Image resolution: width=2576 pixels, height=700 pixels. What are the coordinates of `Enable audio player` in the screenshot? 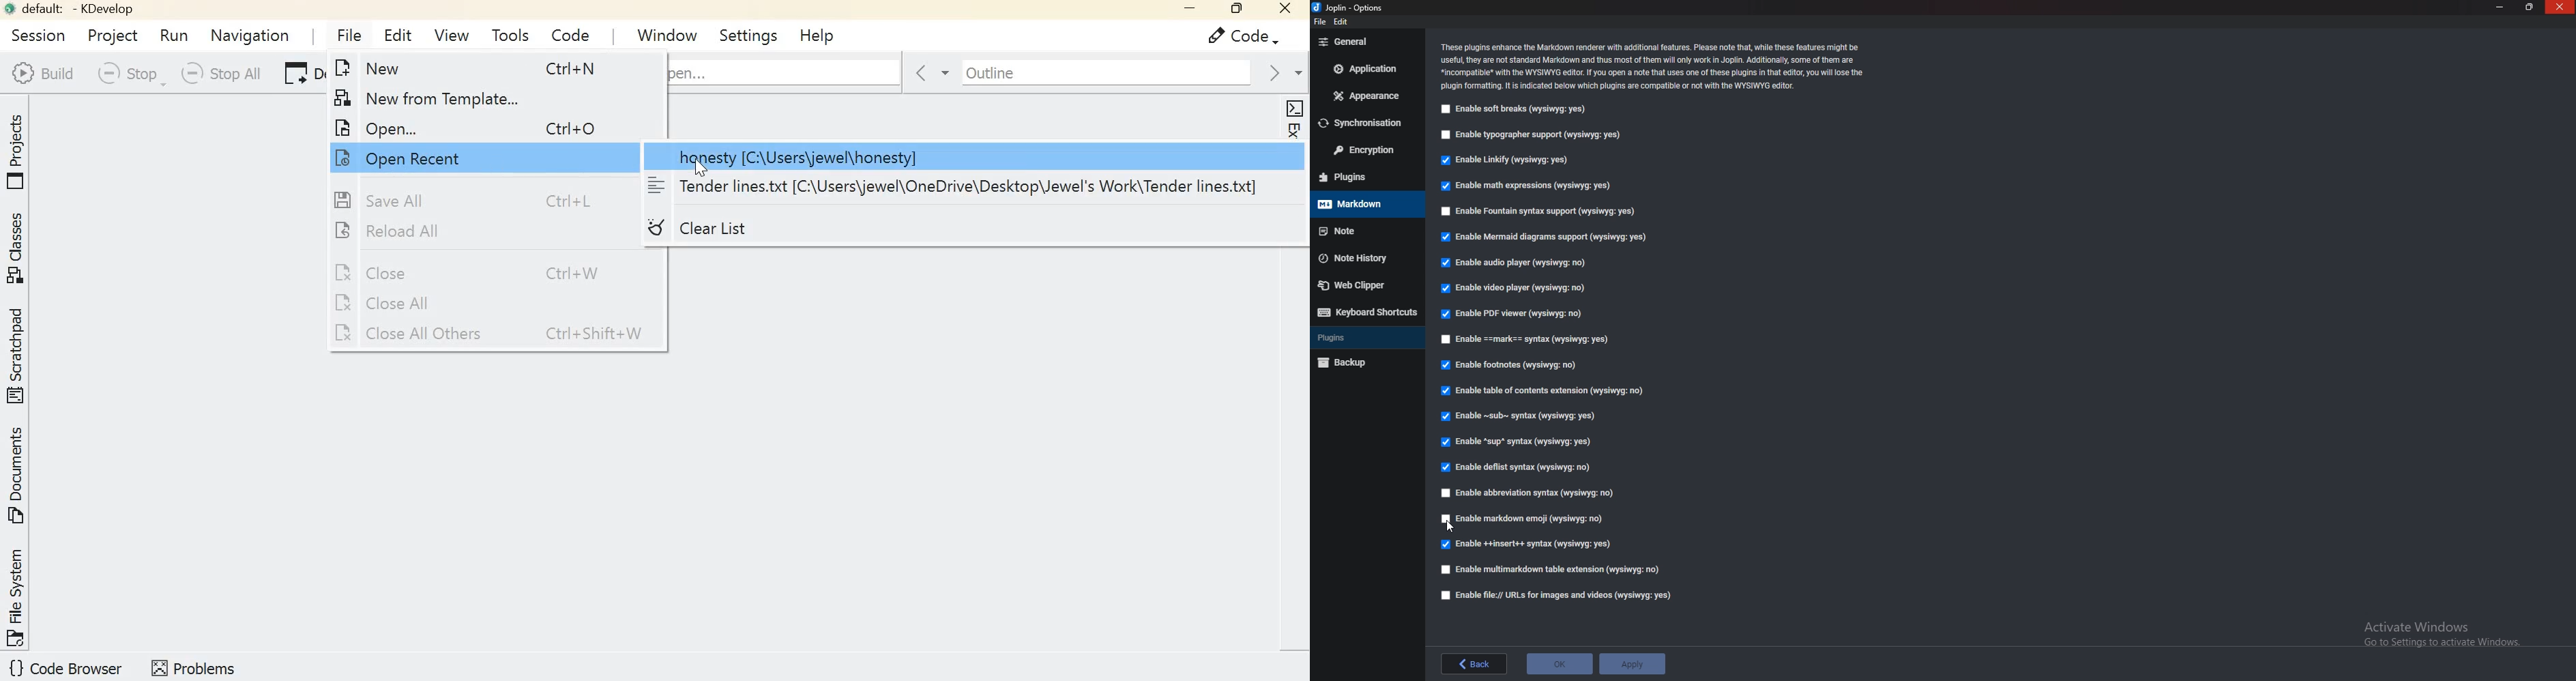 It's located at (1519, 262).